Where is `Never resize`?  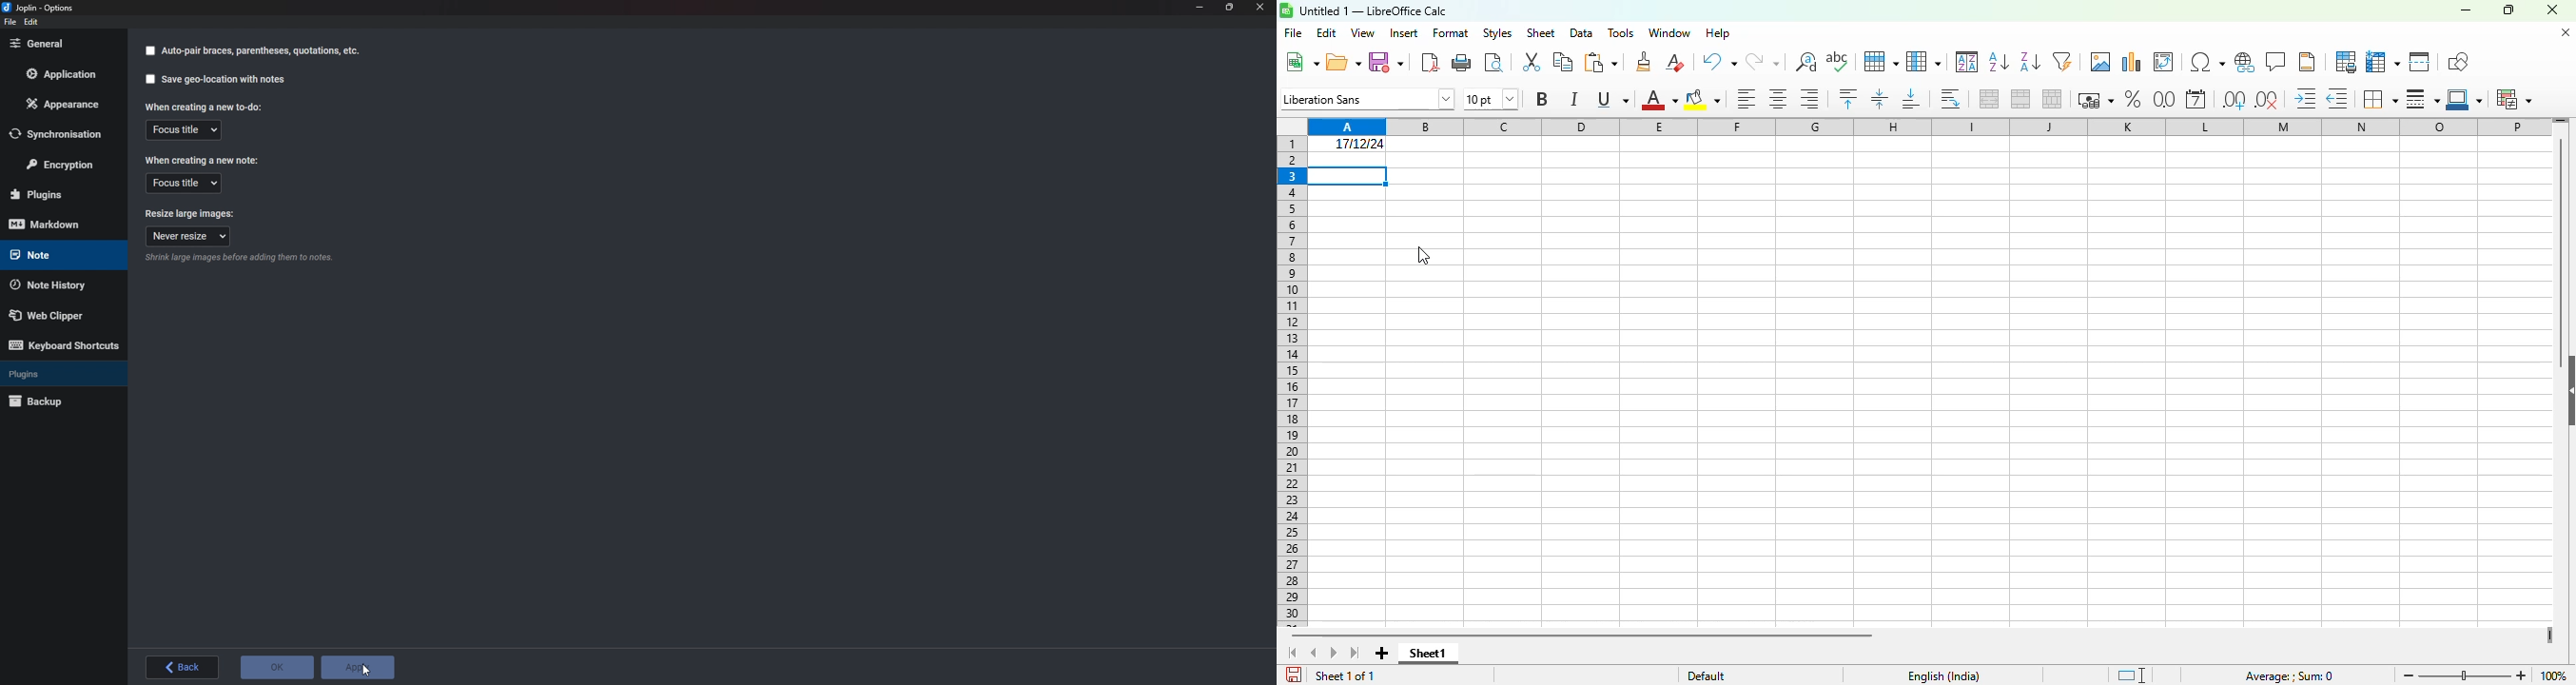
Never resize is located at coordinates (190, 236).